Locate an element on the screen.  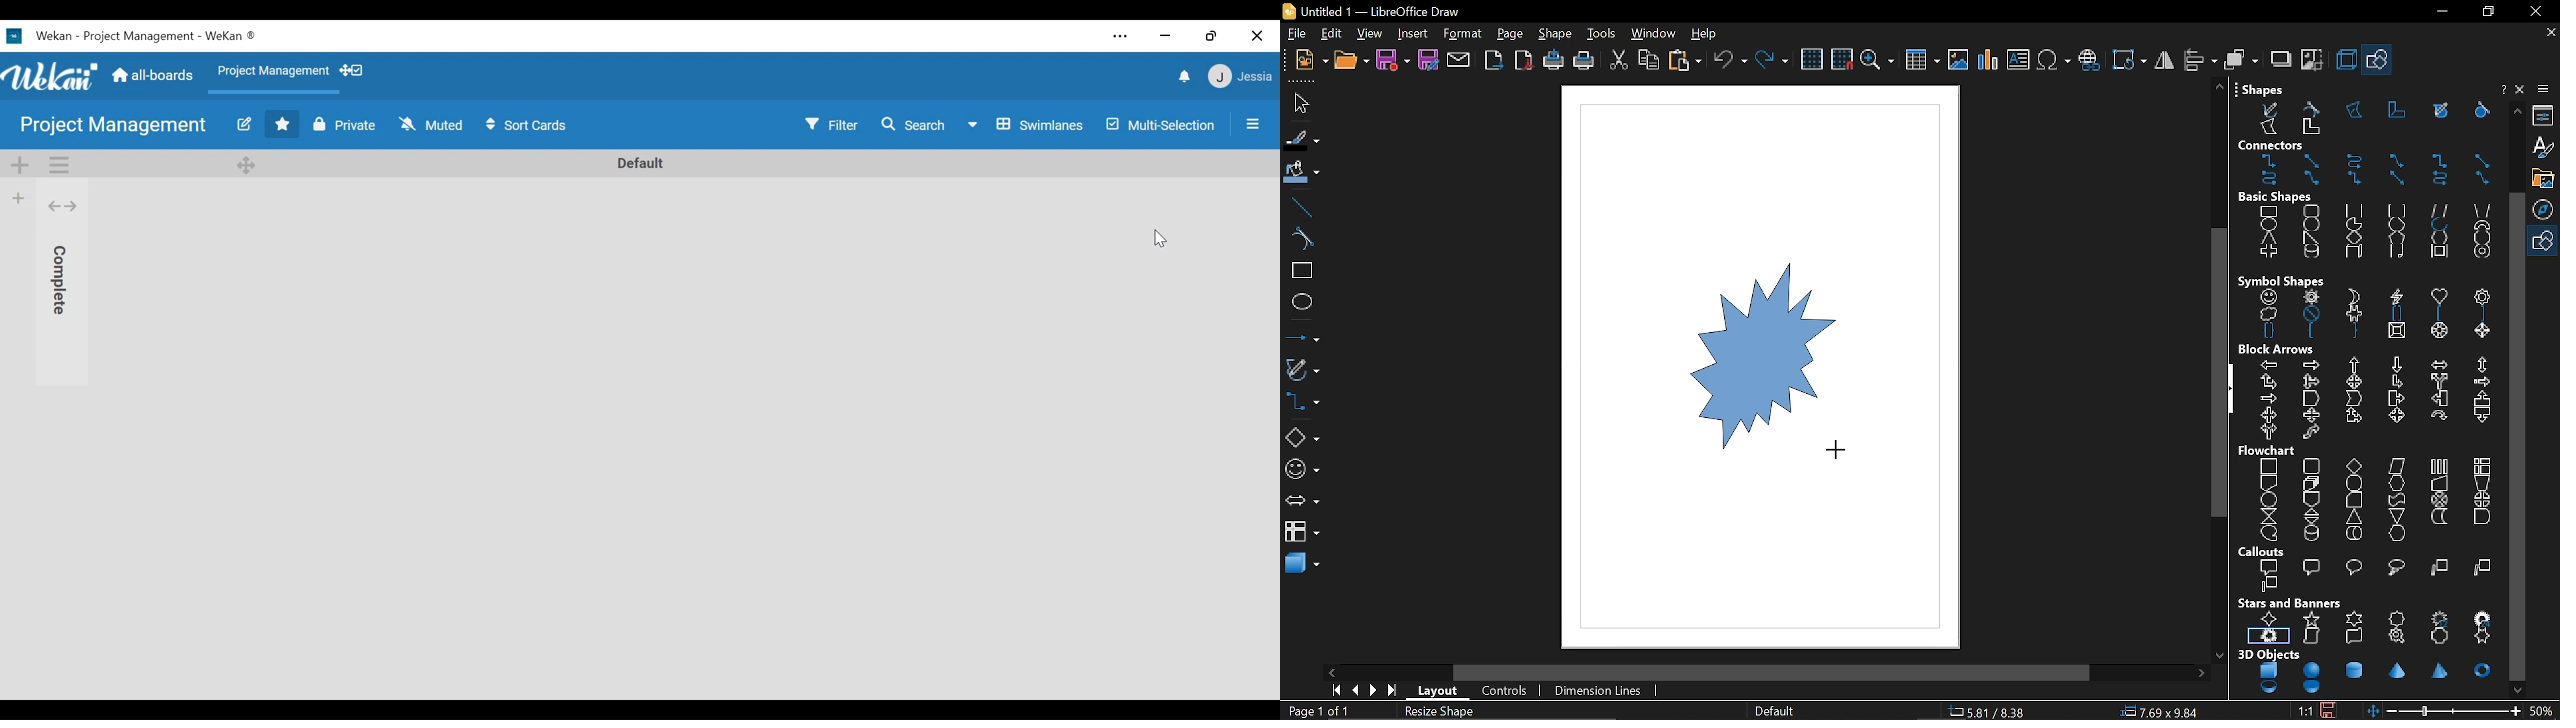
Minimize is located at coordinates (2437, 12).